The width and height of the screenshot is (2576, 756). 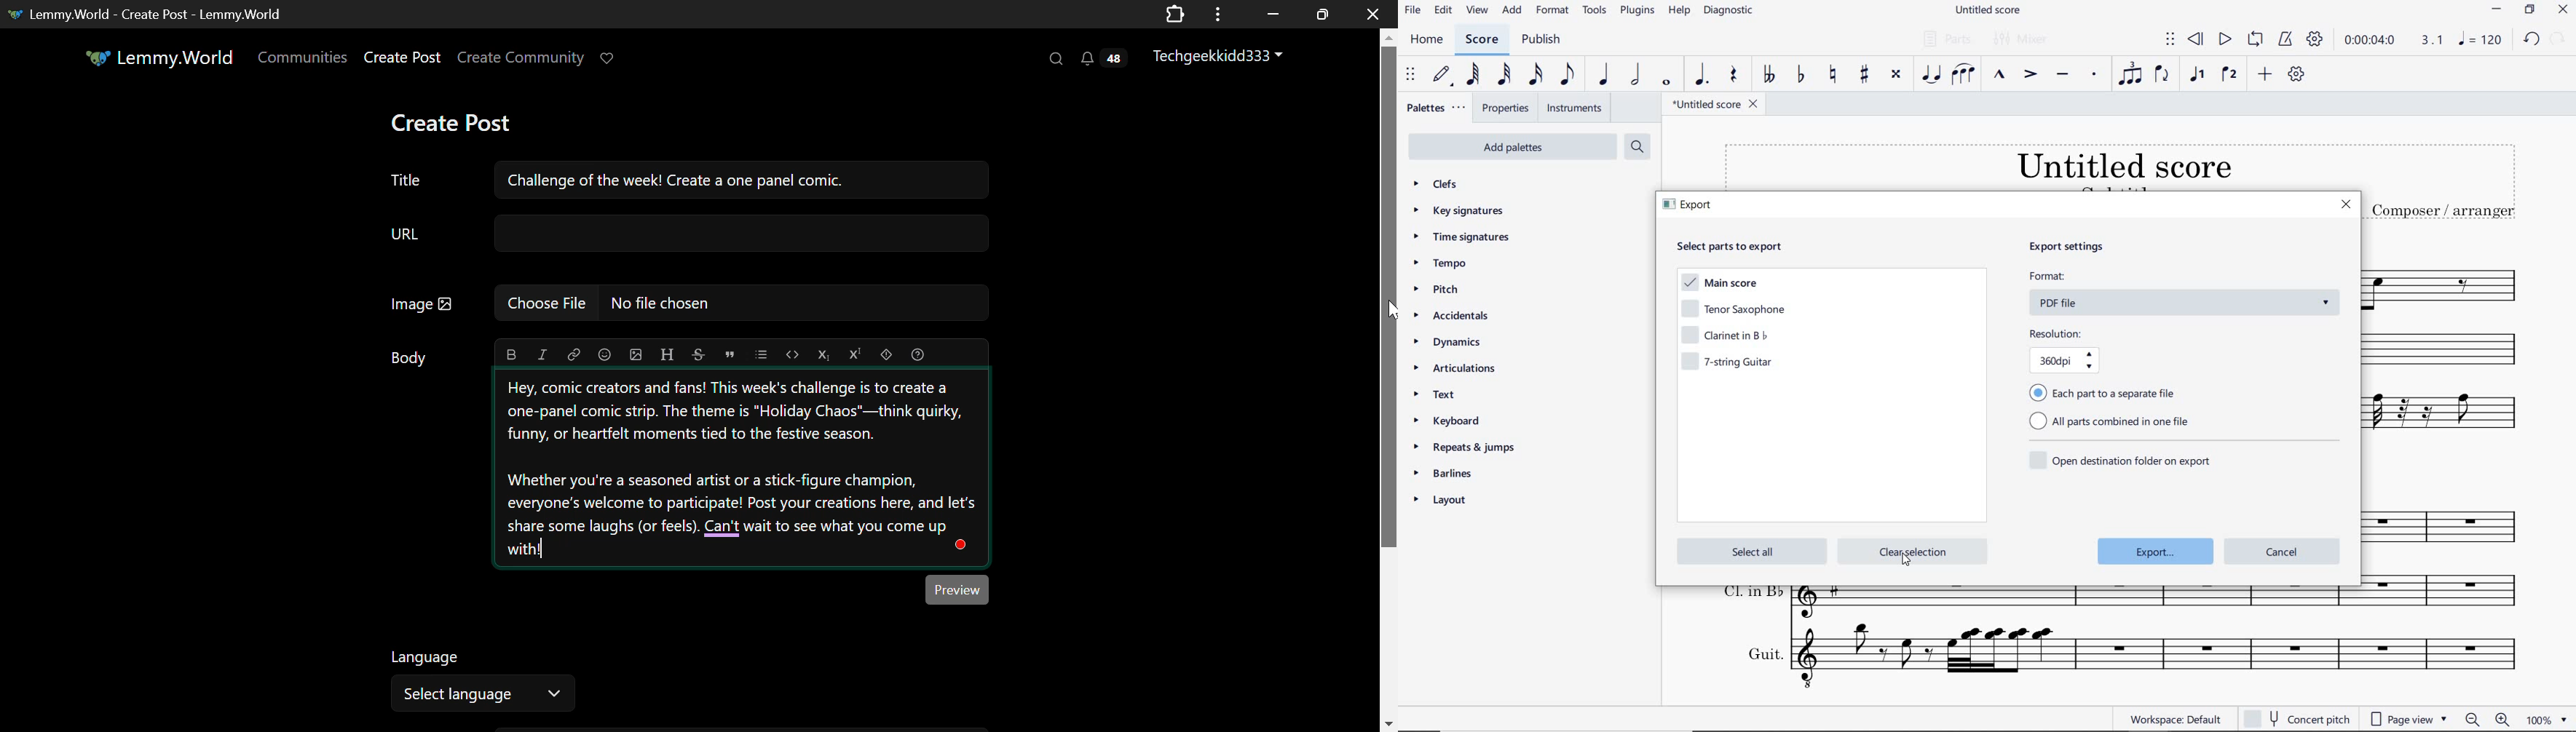 I want to click on close, so click(x=2346, y=205).